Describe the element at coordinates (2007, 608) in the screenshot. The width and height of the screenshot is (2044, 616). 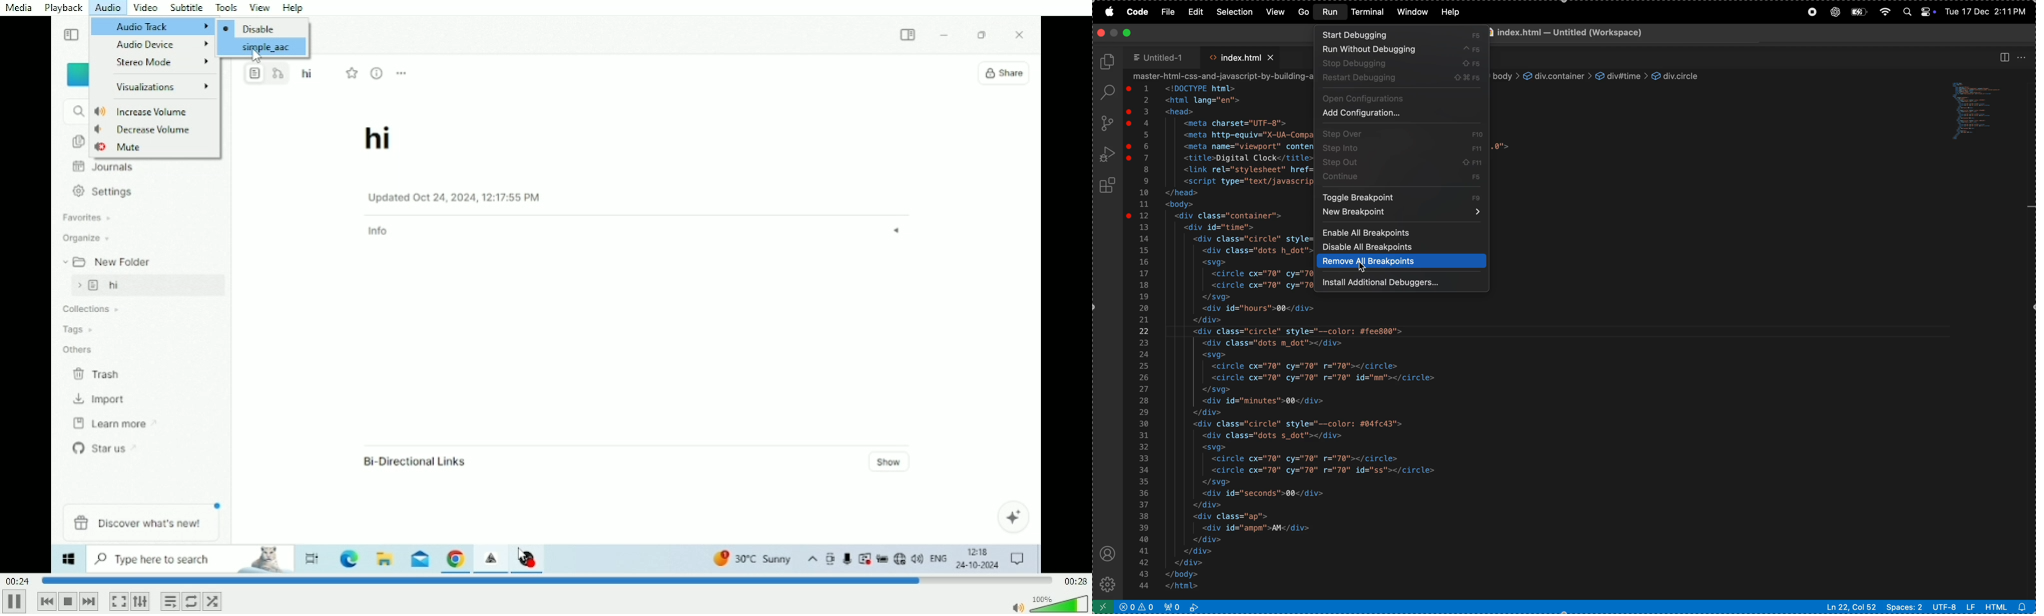
I see `html` at that location.